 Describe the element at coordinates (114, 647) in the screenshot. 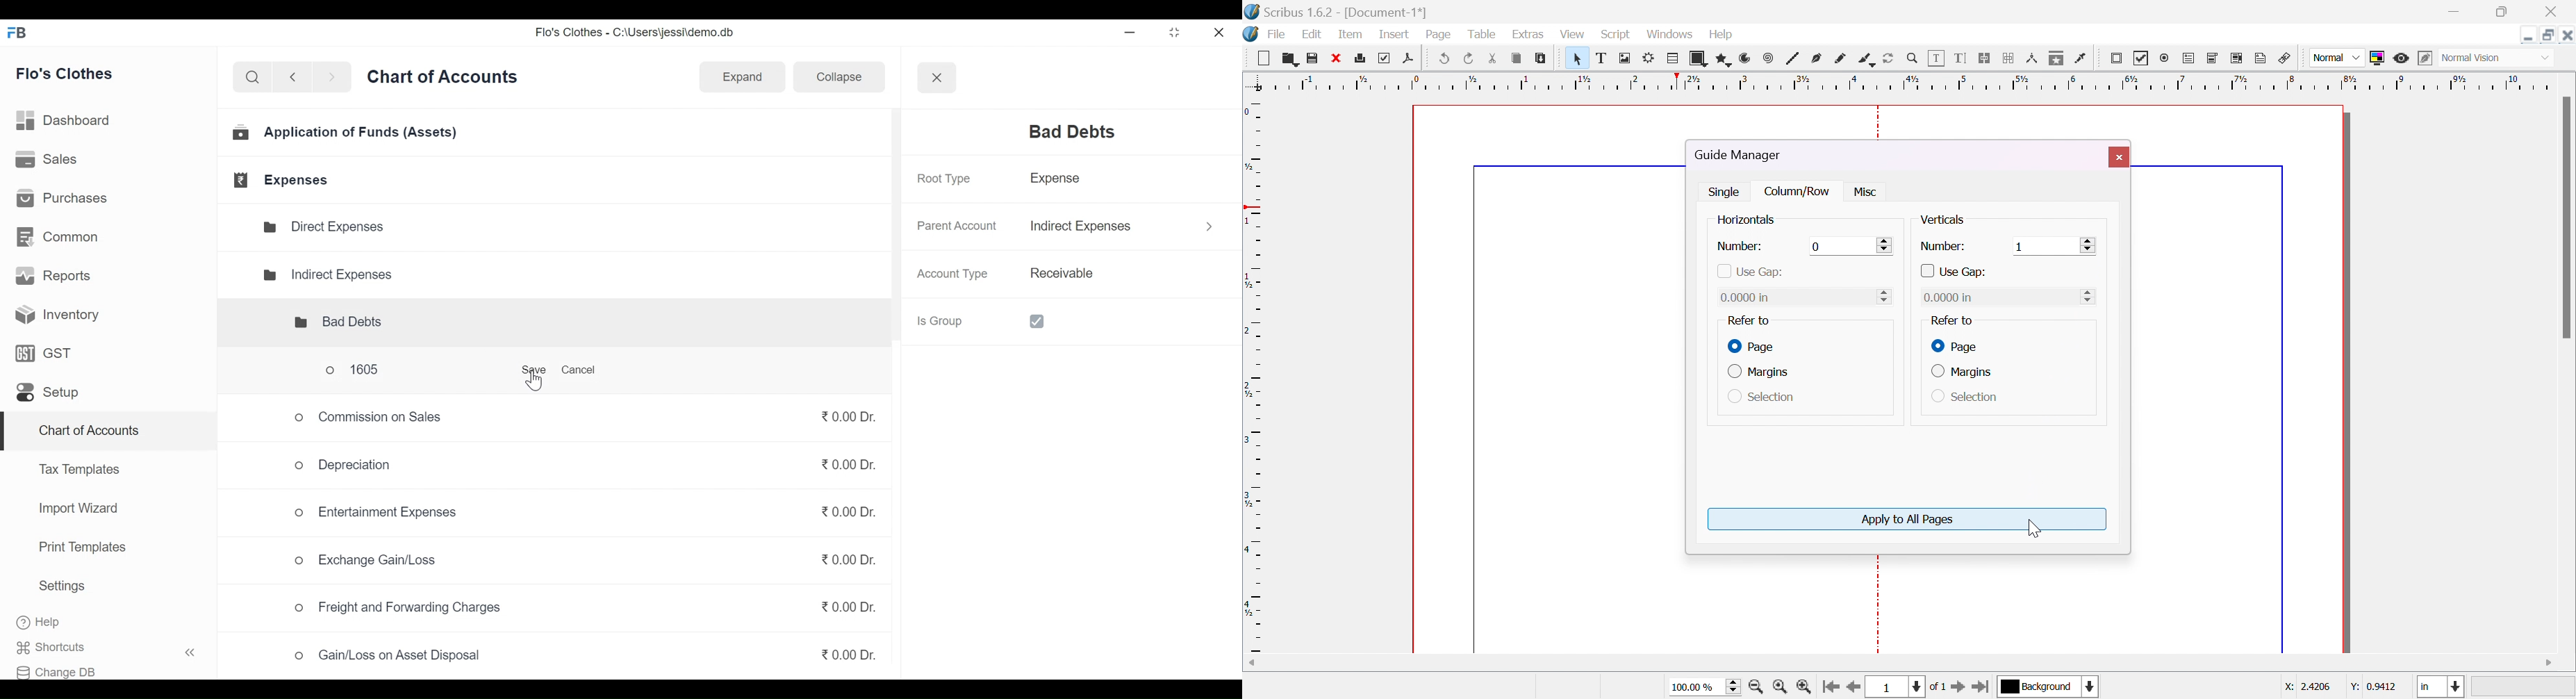

I see `Shortcuts` at that location.